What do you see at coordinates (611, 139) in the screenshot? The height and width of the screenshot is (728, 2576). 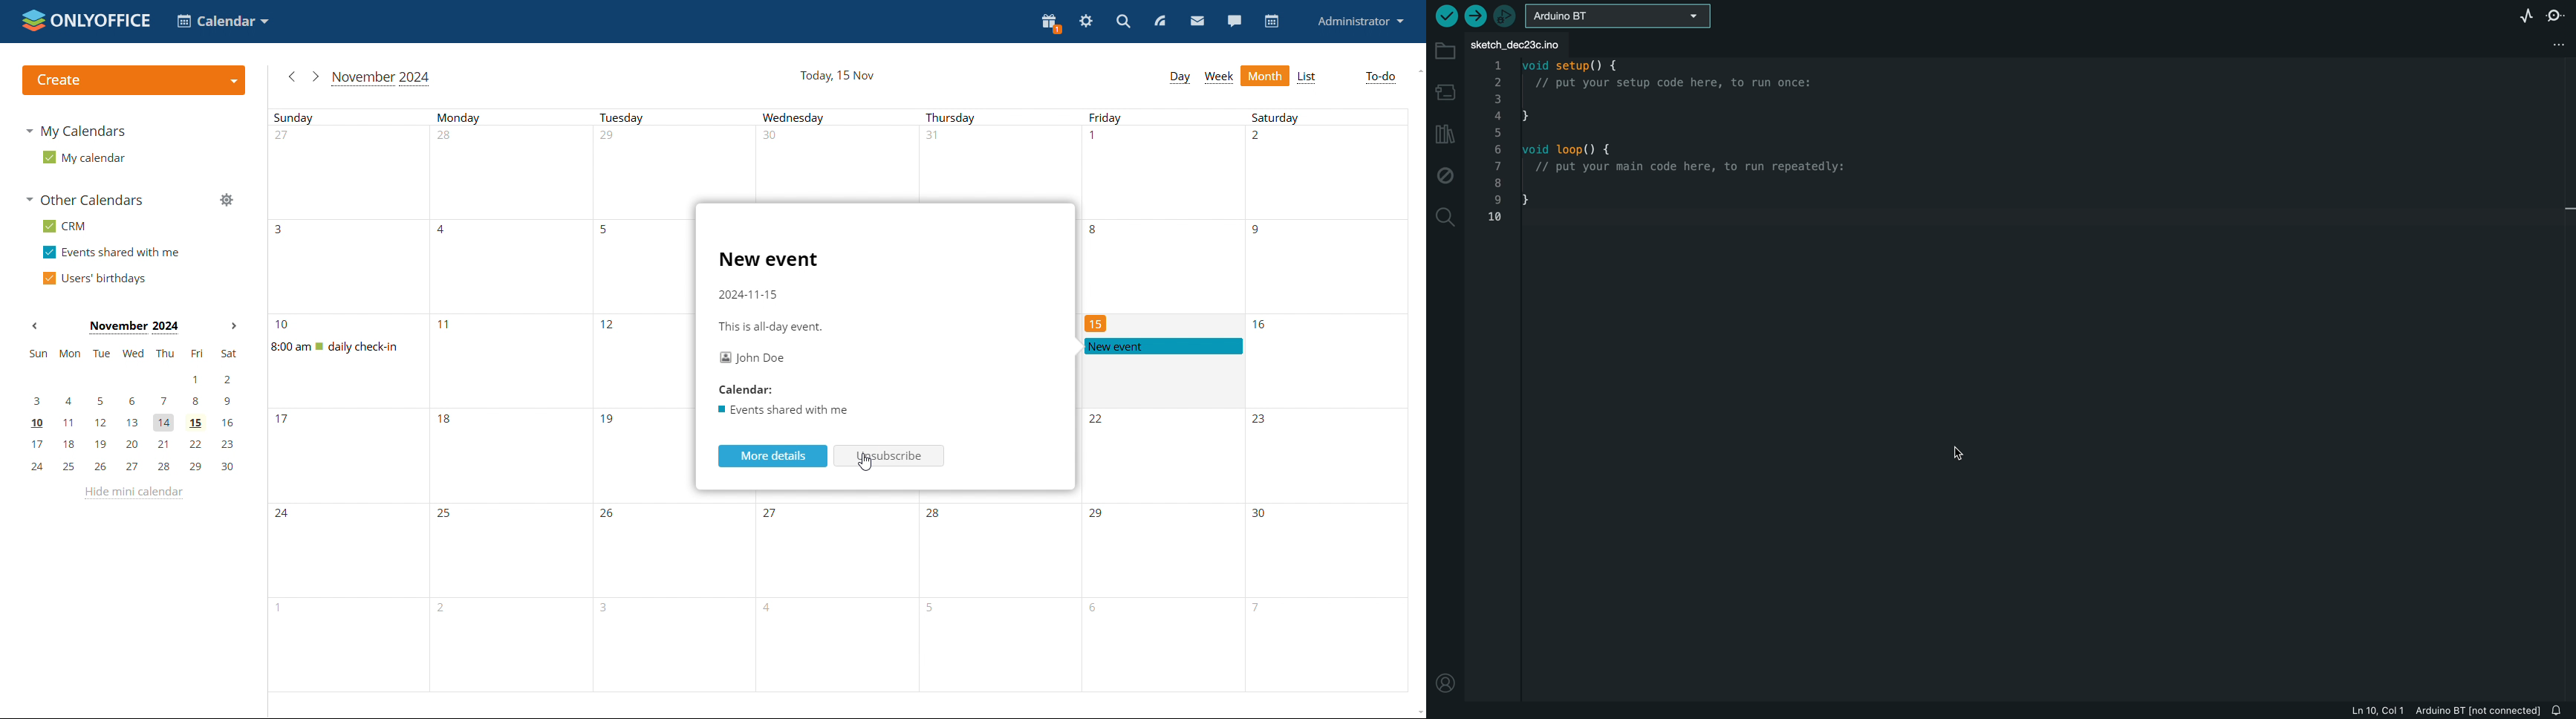 I see `Number` at bounding box center [611, 139].